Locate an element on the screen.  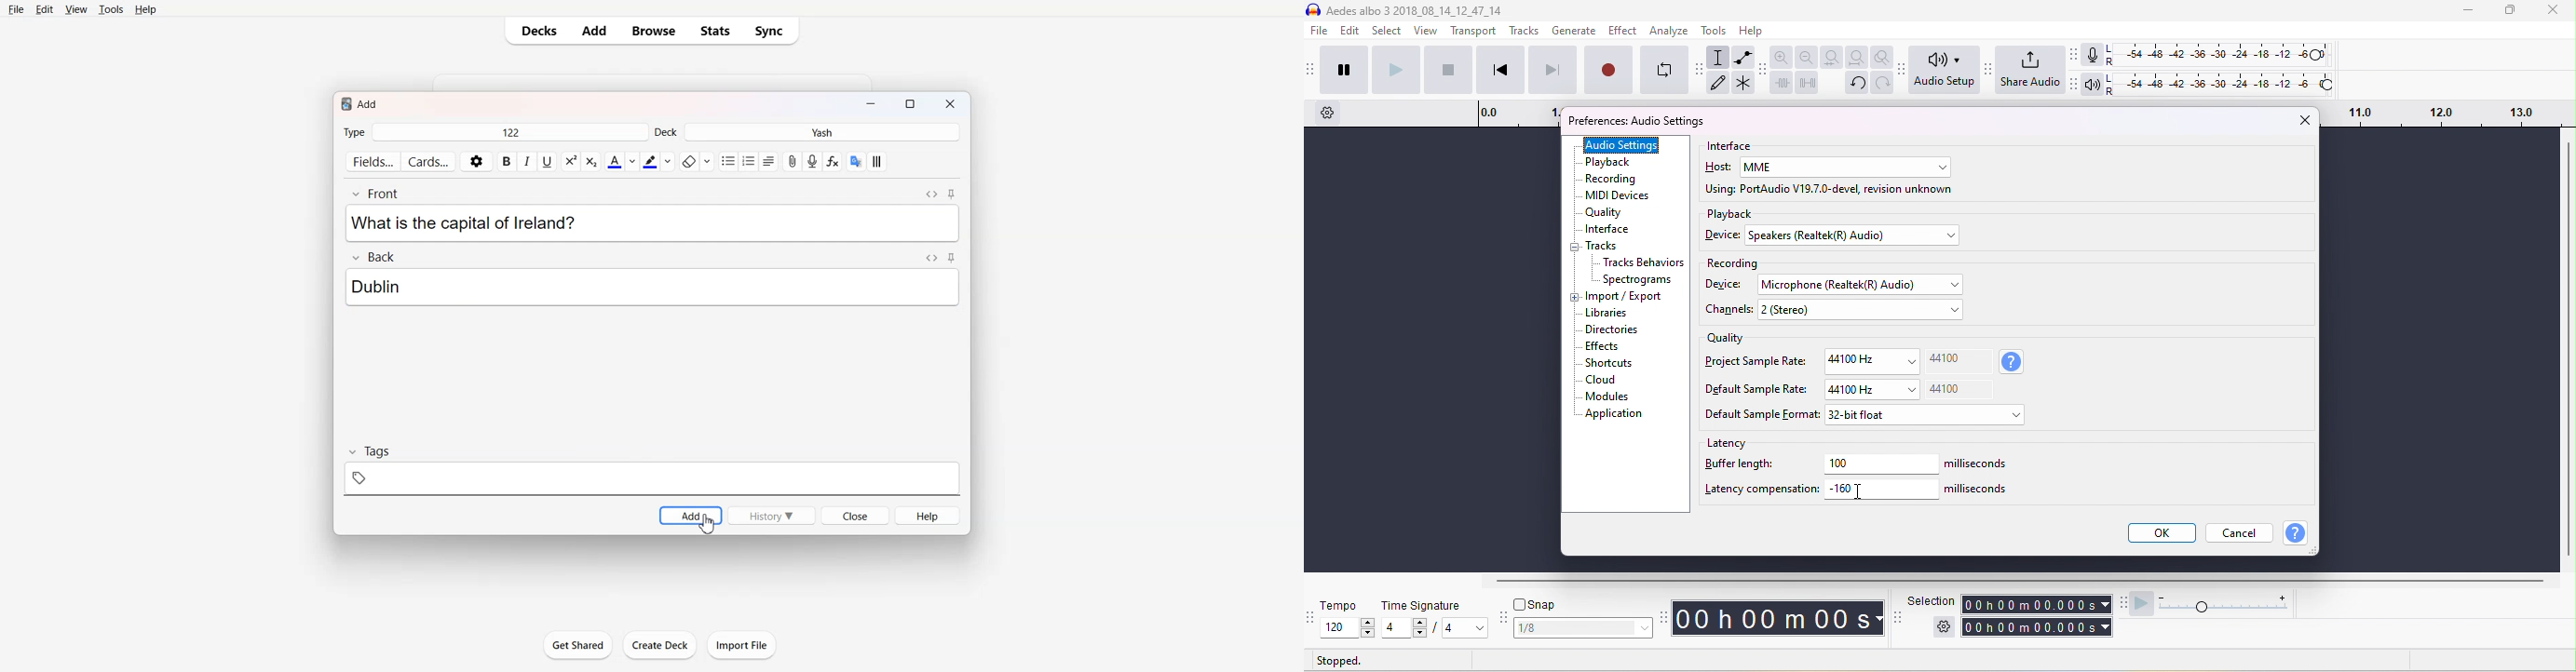
latency compensation is located at coordinates (1761, 489).